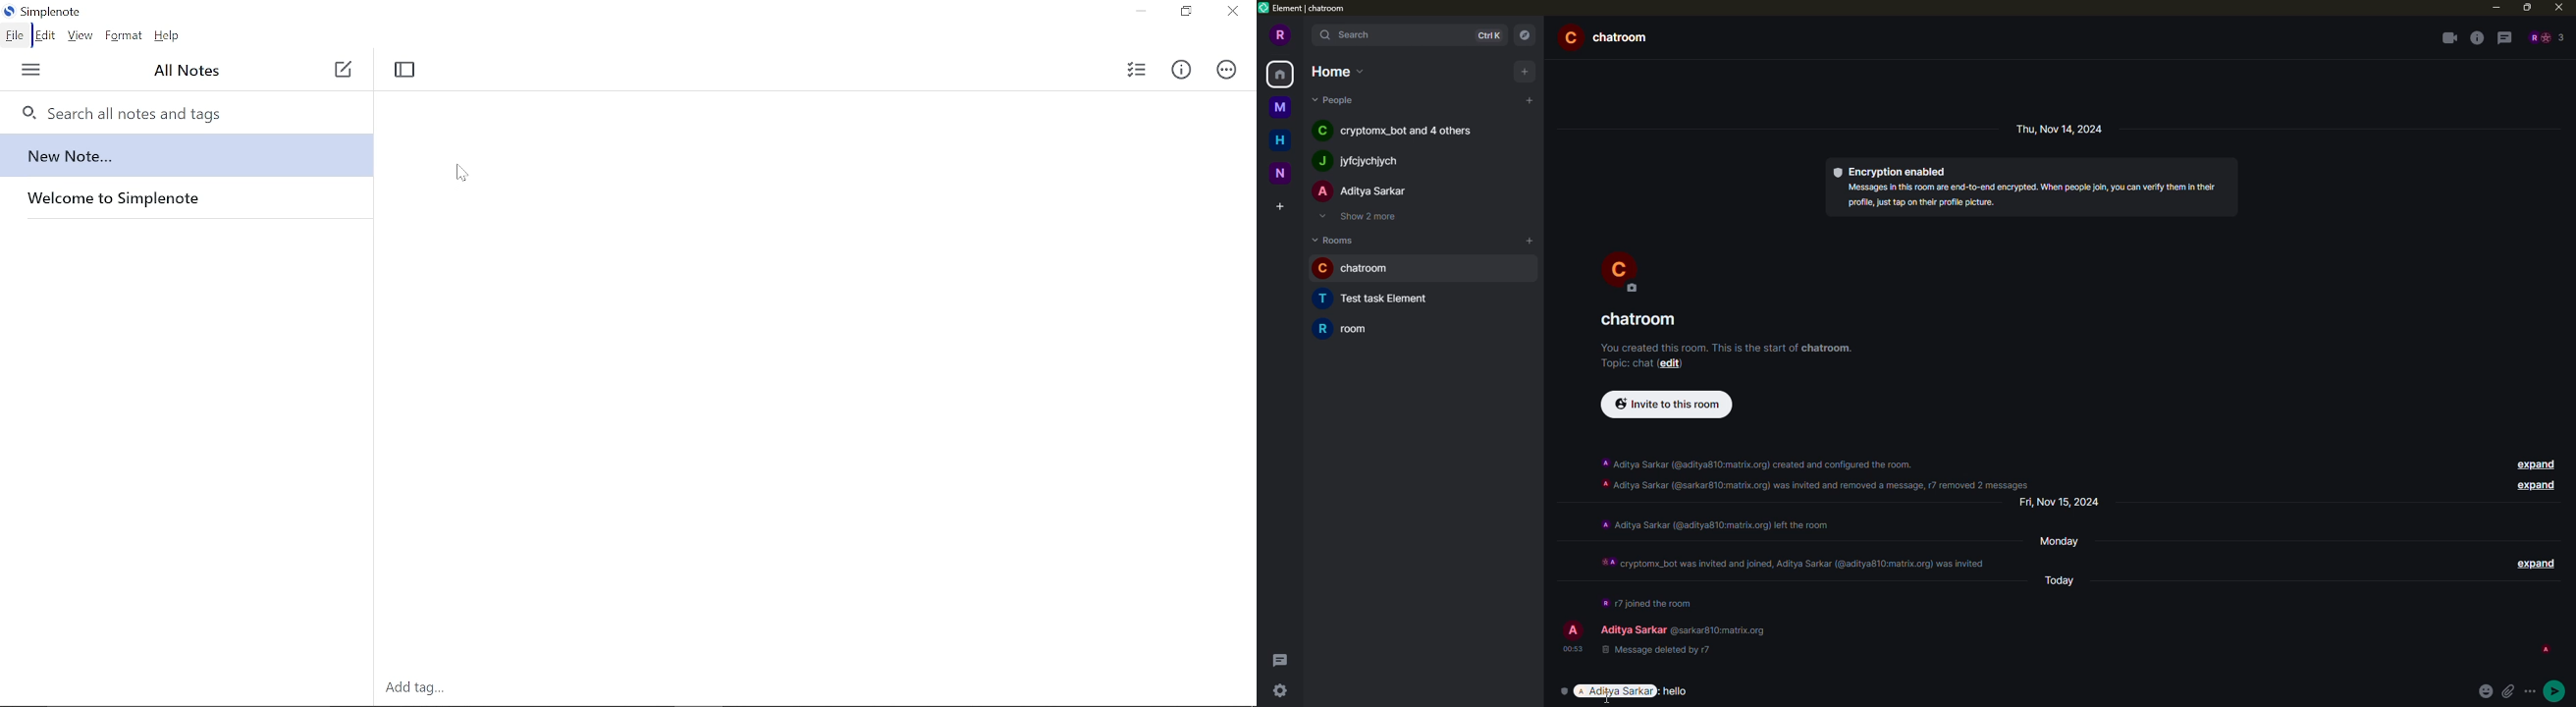 This screenshot has height=728, width=2576. What do you see at coordinates (2534, 692) in the screenshot?
I see `more` at bounding box center [2534, 692].